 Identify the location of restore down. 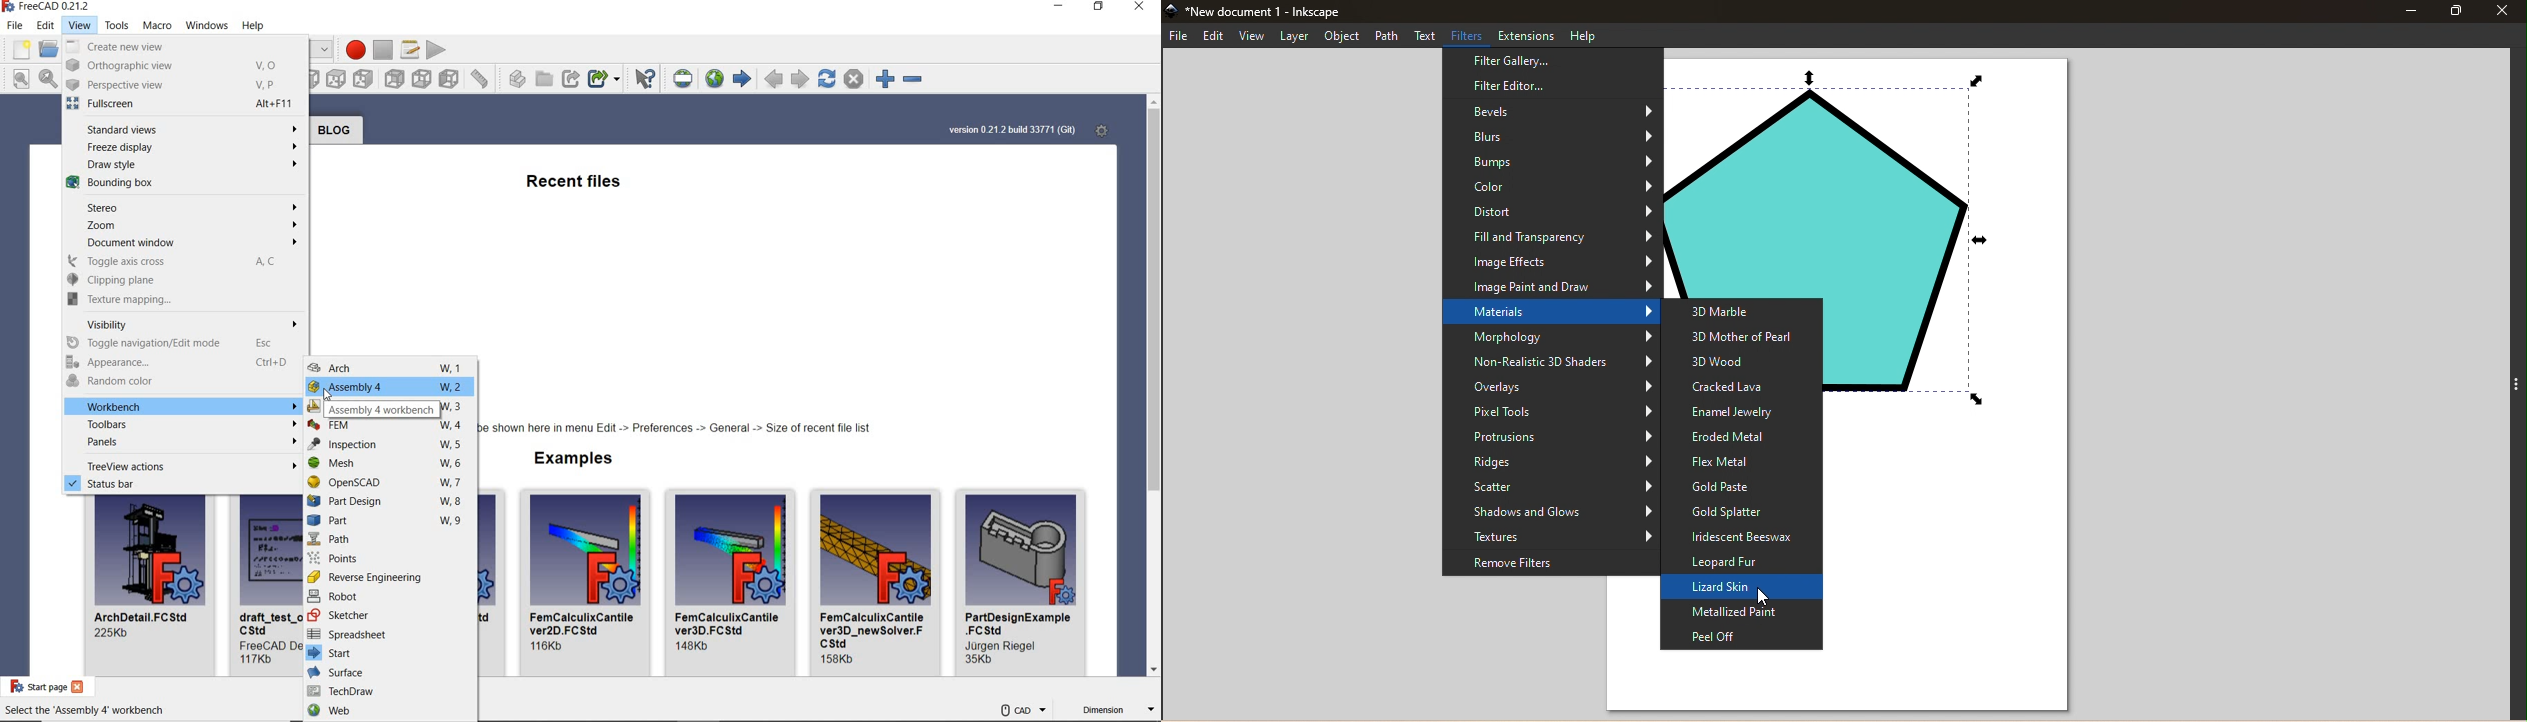
(1100, 7).